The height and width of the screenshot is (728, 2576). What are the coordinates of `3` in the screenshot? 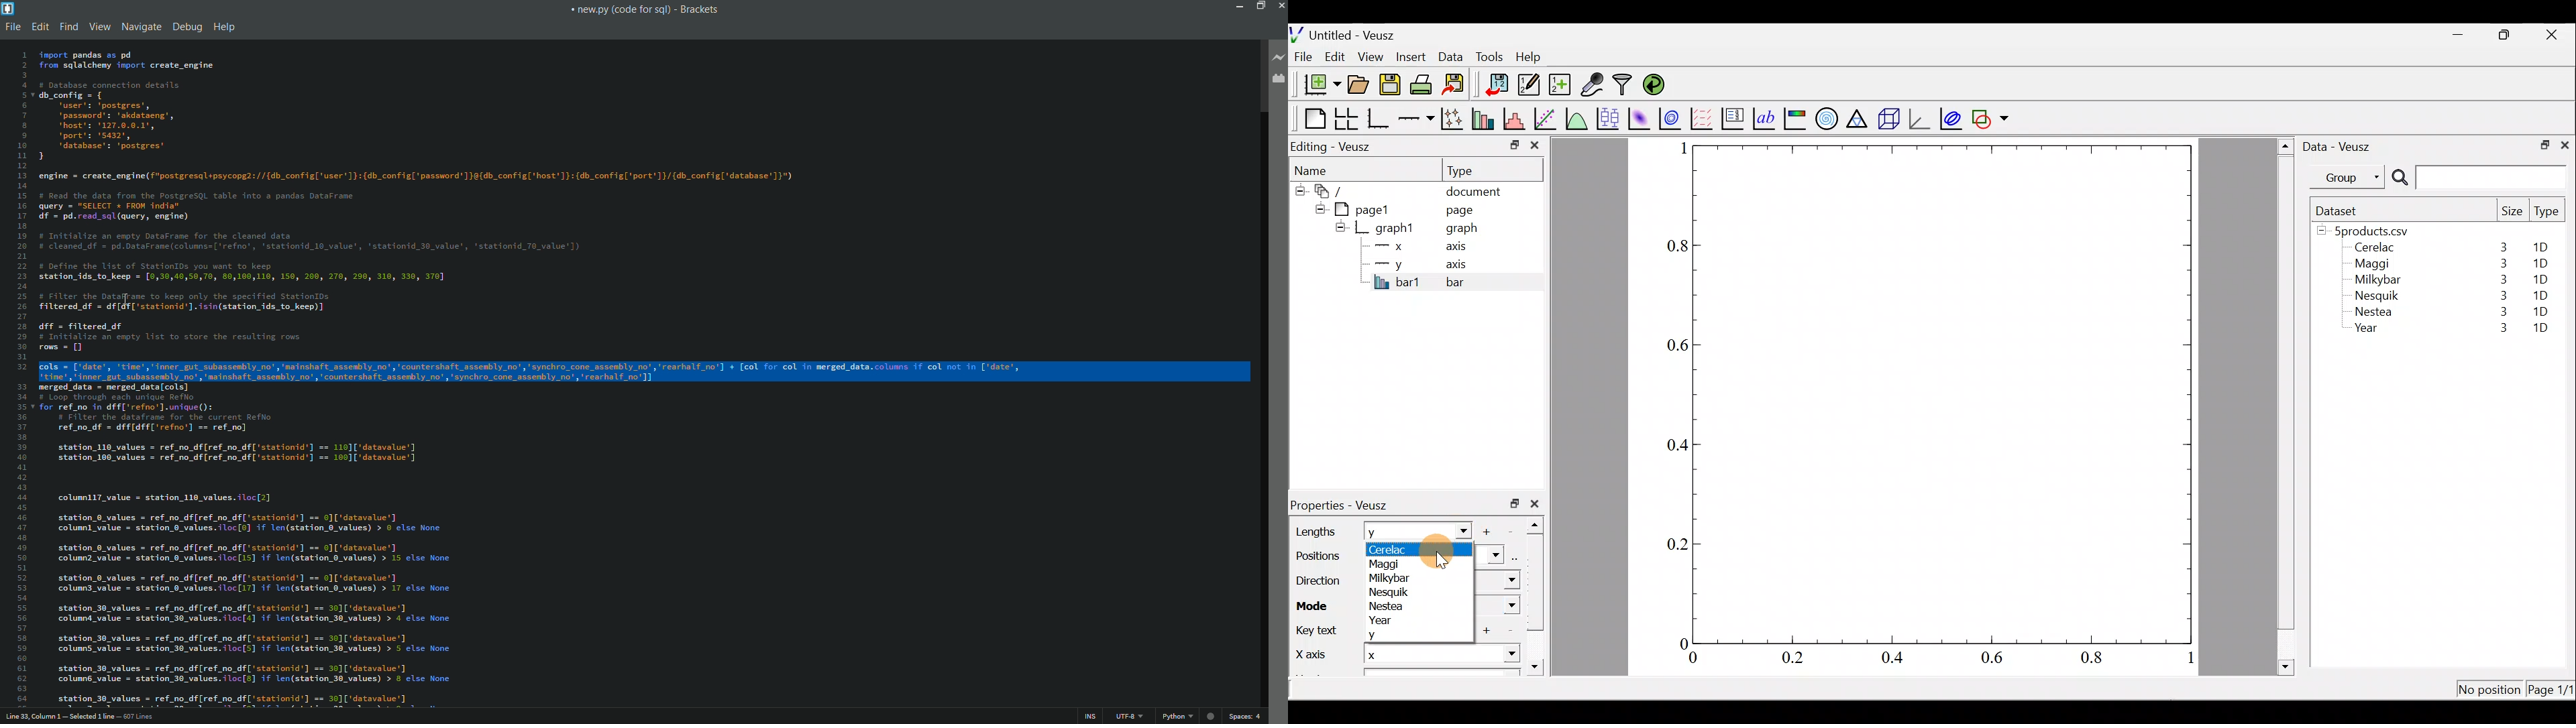 It's located at (2496, 329).